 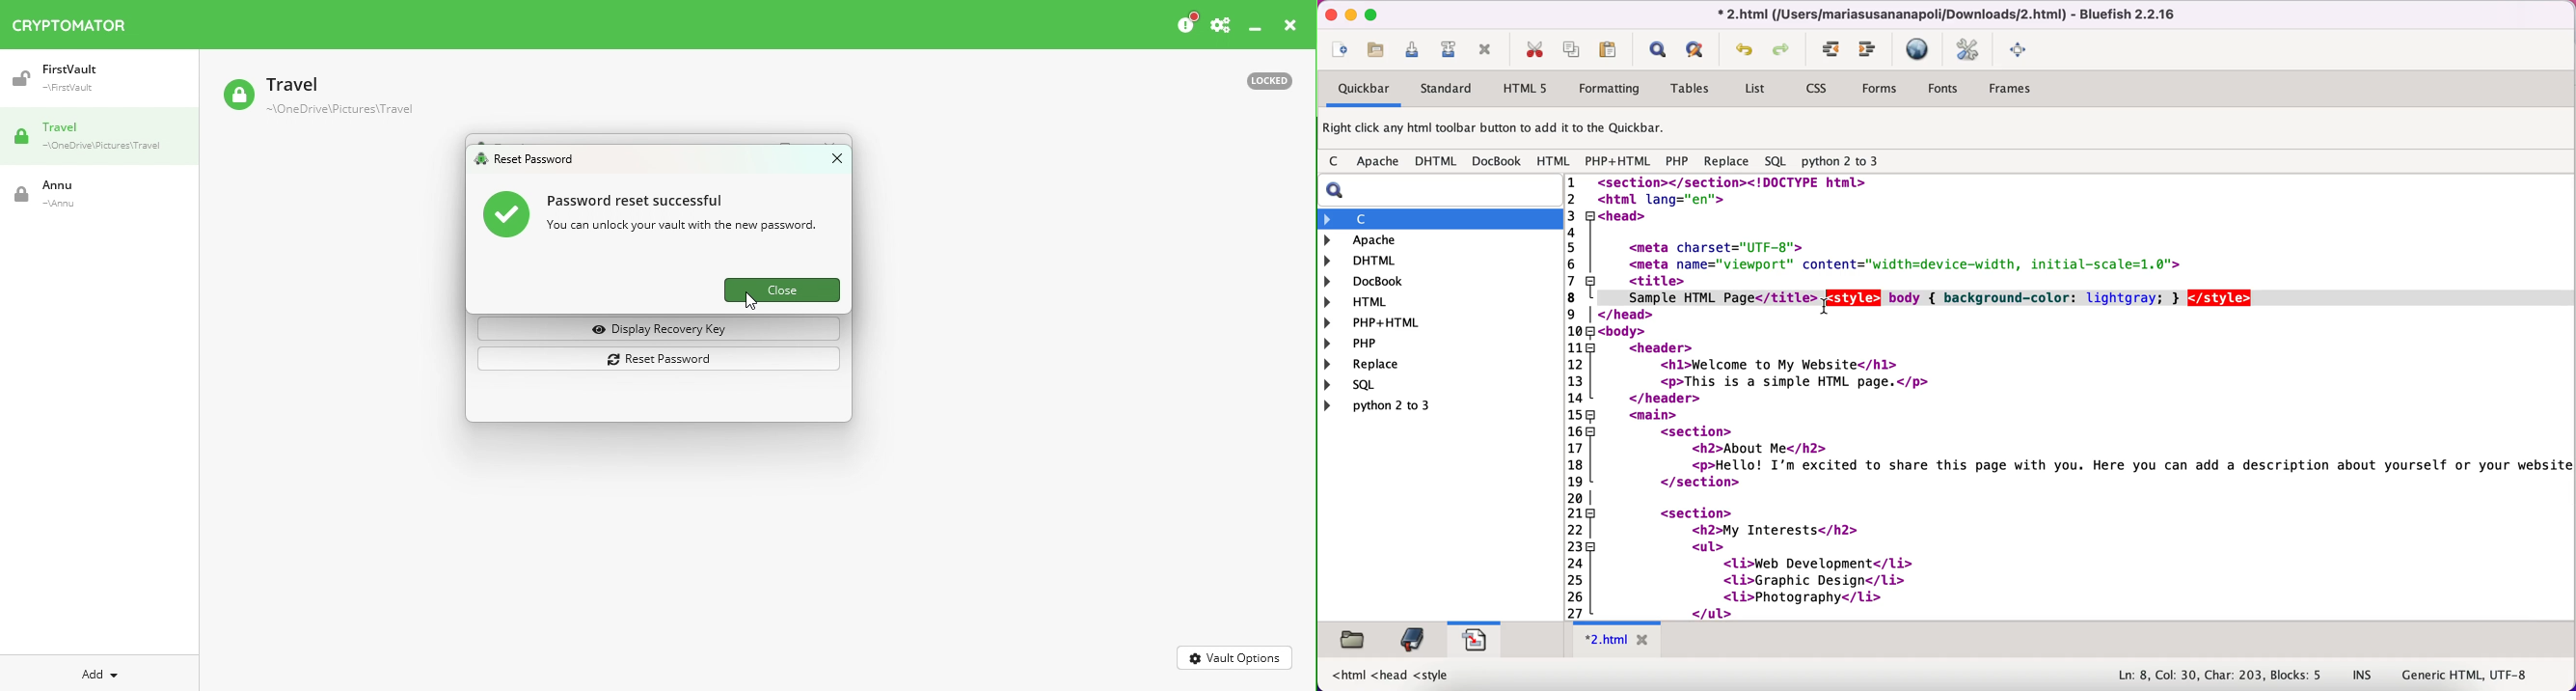 I want to click on close, so click(x=1328, y=14).